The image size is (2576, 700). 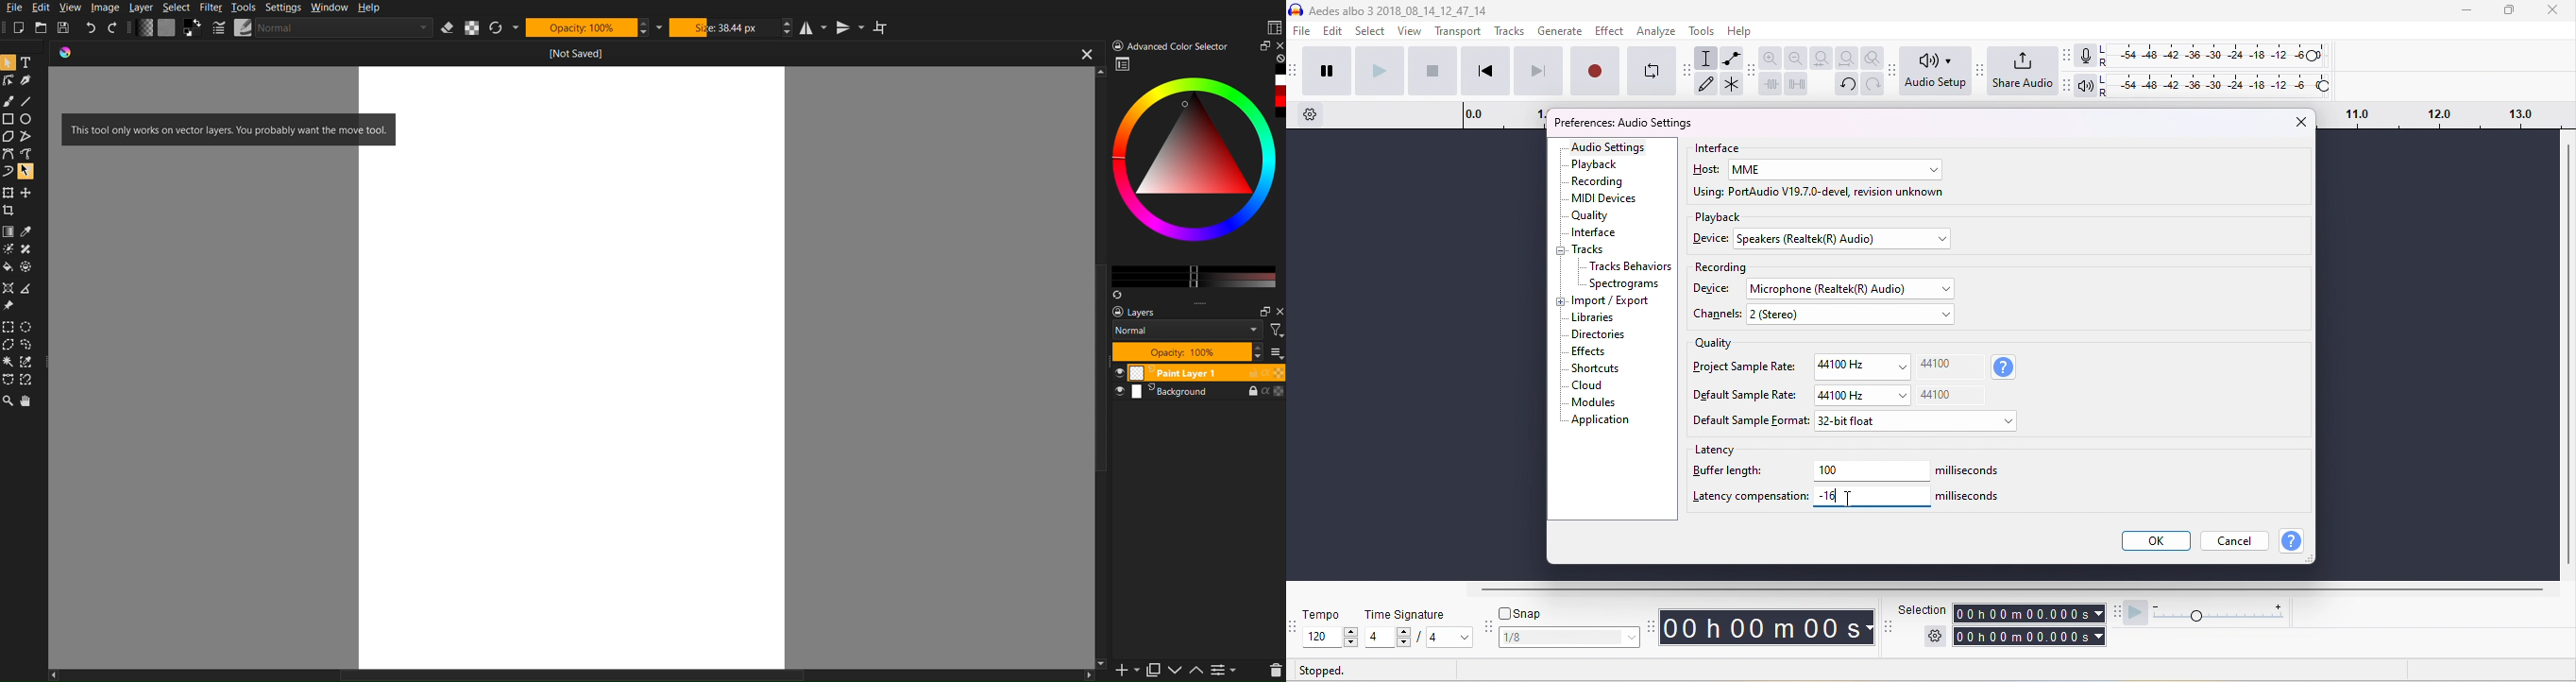 What do you see at coordinates (1934, 636) in the screenshot?
I see `selection settings` at bounding box center [1934, 636].